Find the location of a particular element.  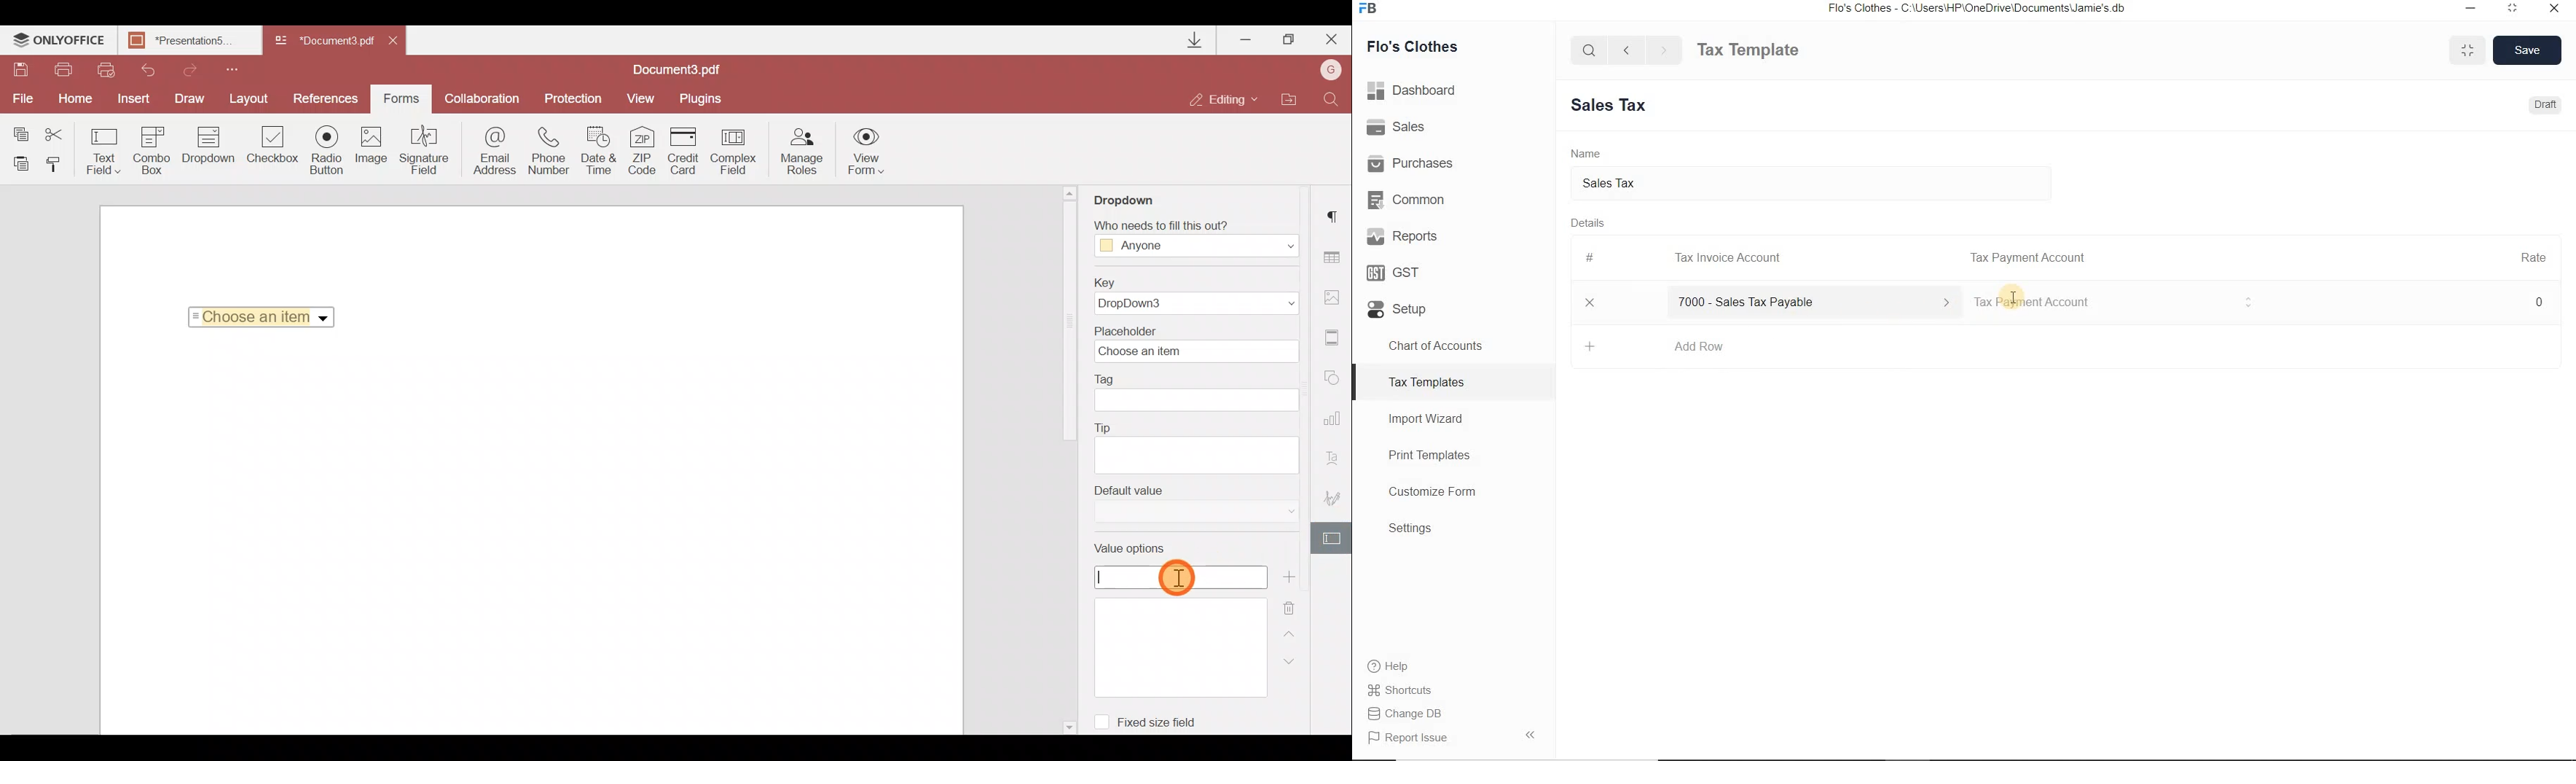

Undo is located at coordinates (147, 70).